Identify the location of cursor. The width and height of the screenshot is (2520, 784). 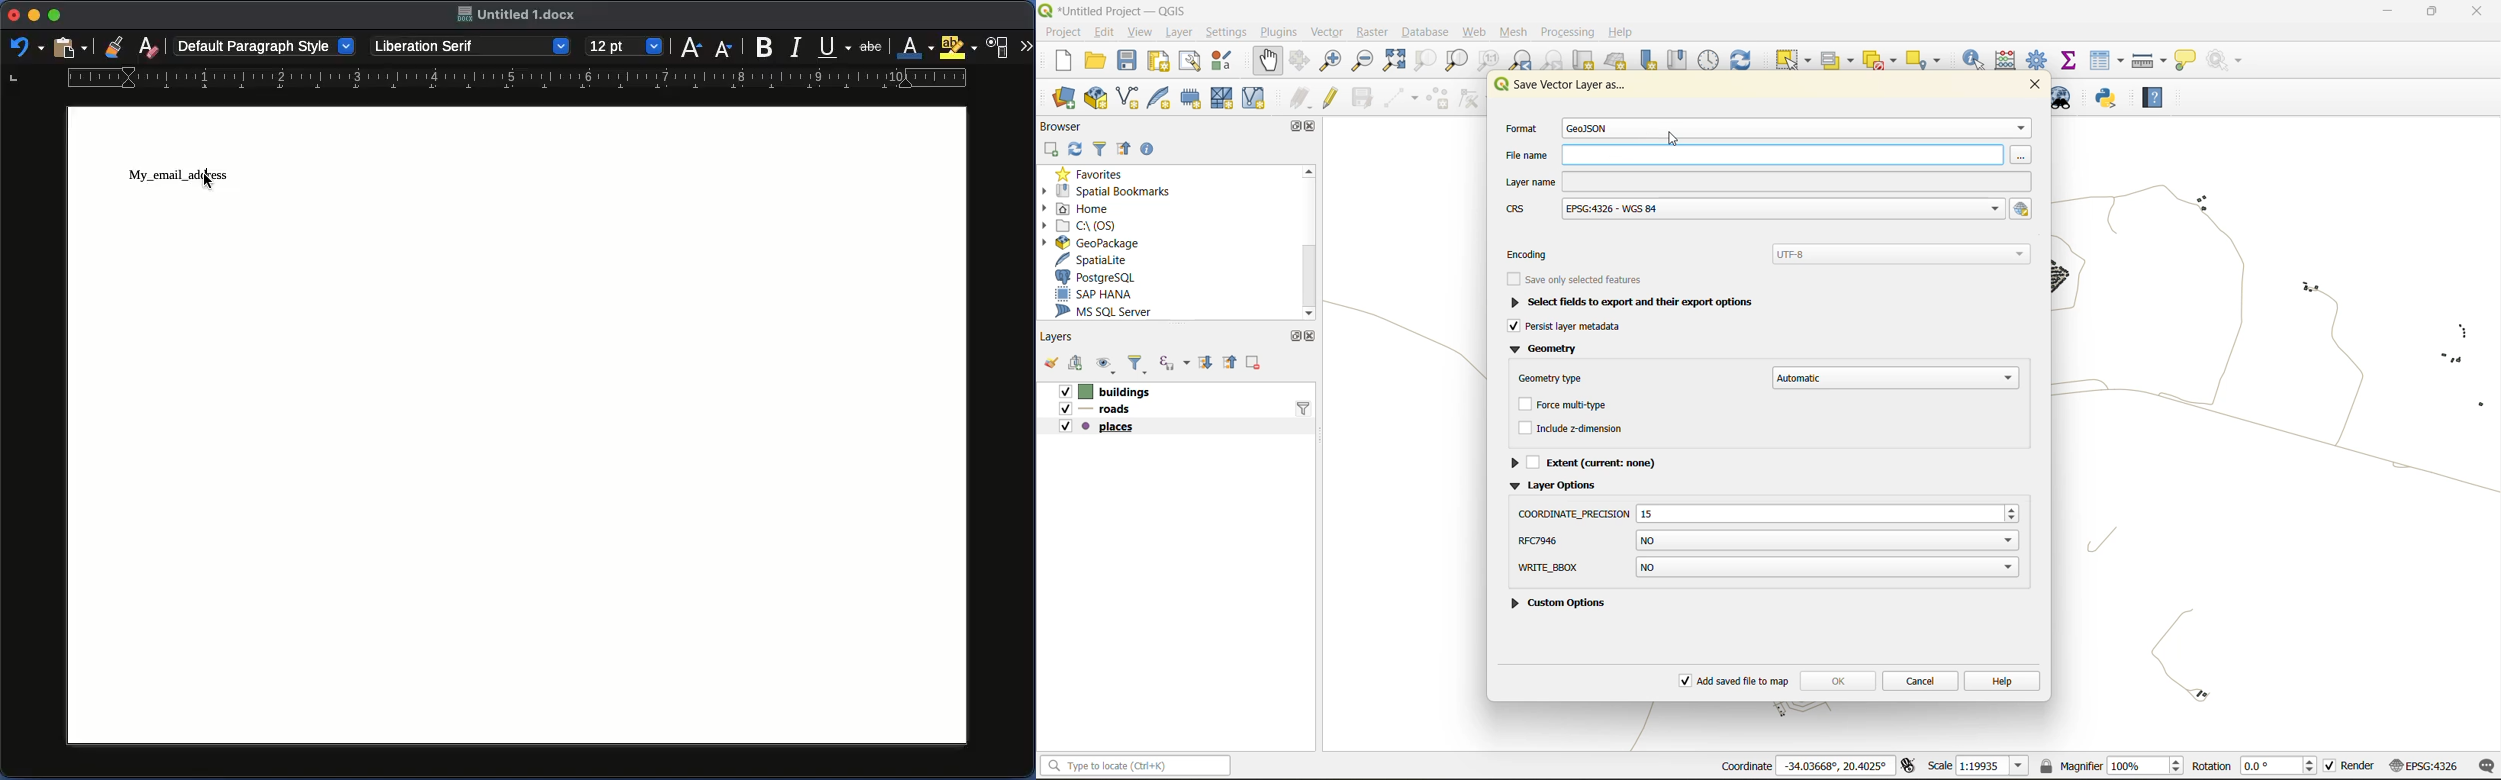
(207, 182).